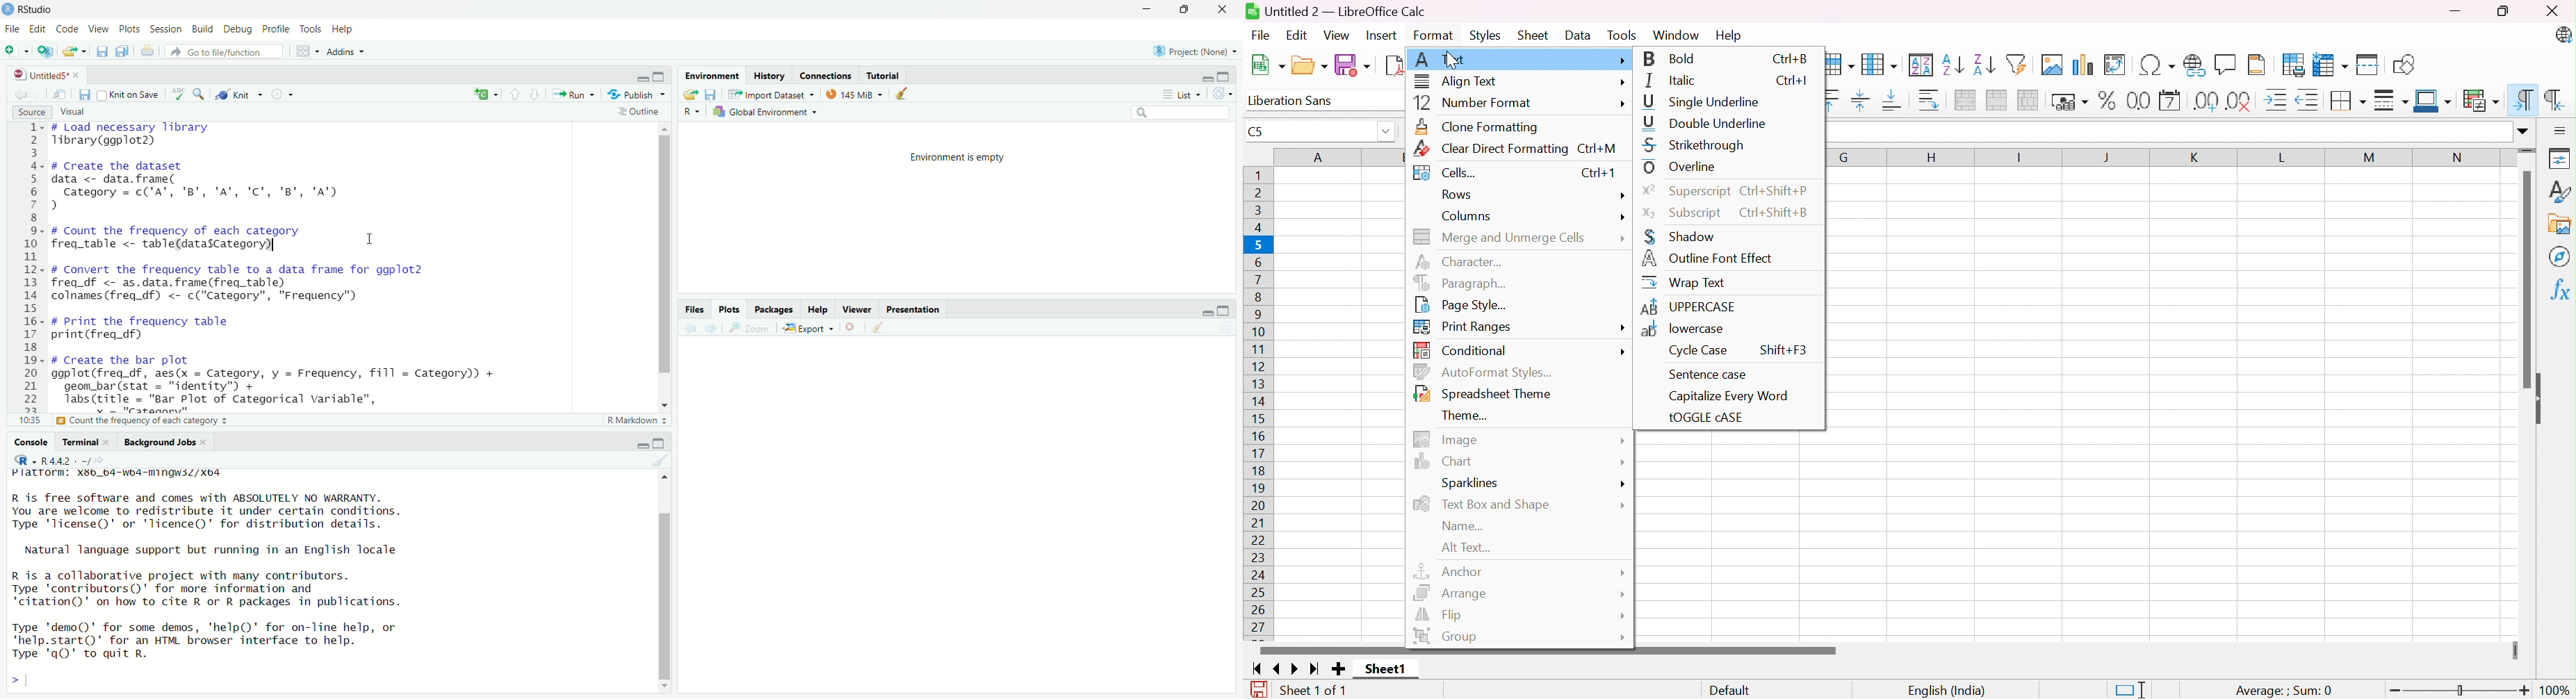  I want to click on maximize, so click(1225, 77).